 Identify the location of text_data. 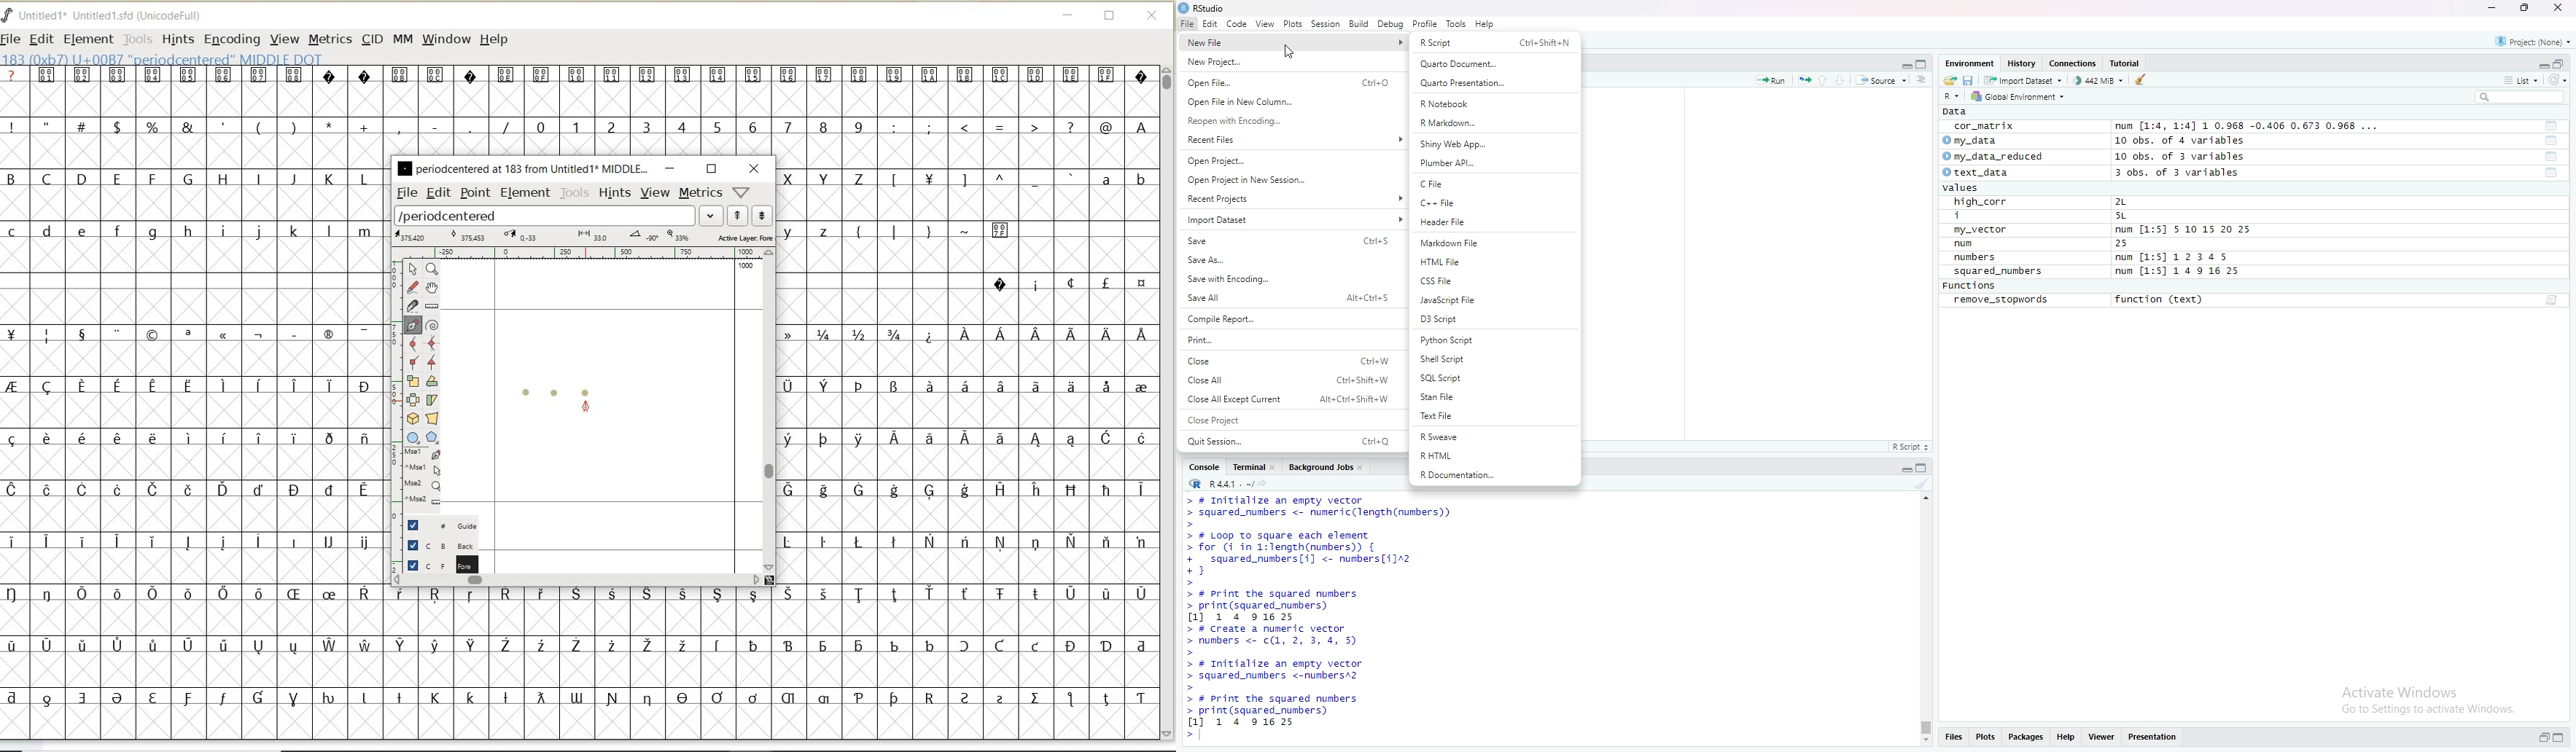
(1981, 172).